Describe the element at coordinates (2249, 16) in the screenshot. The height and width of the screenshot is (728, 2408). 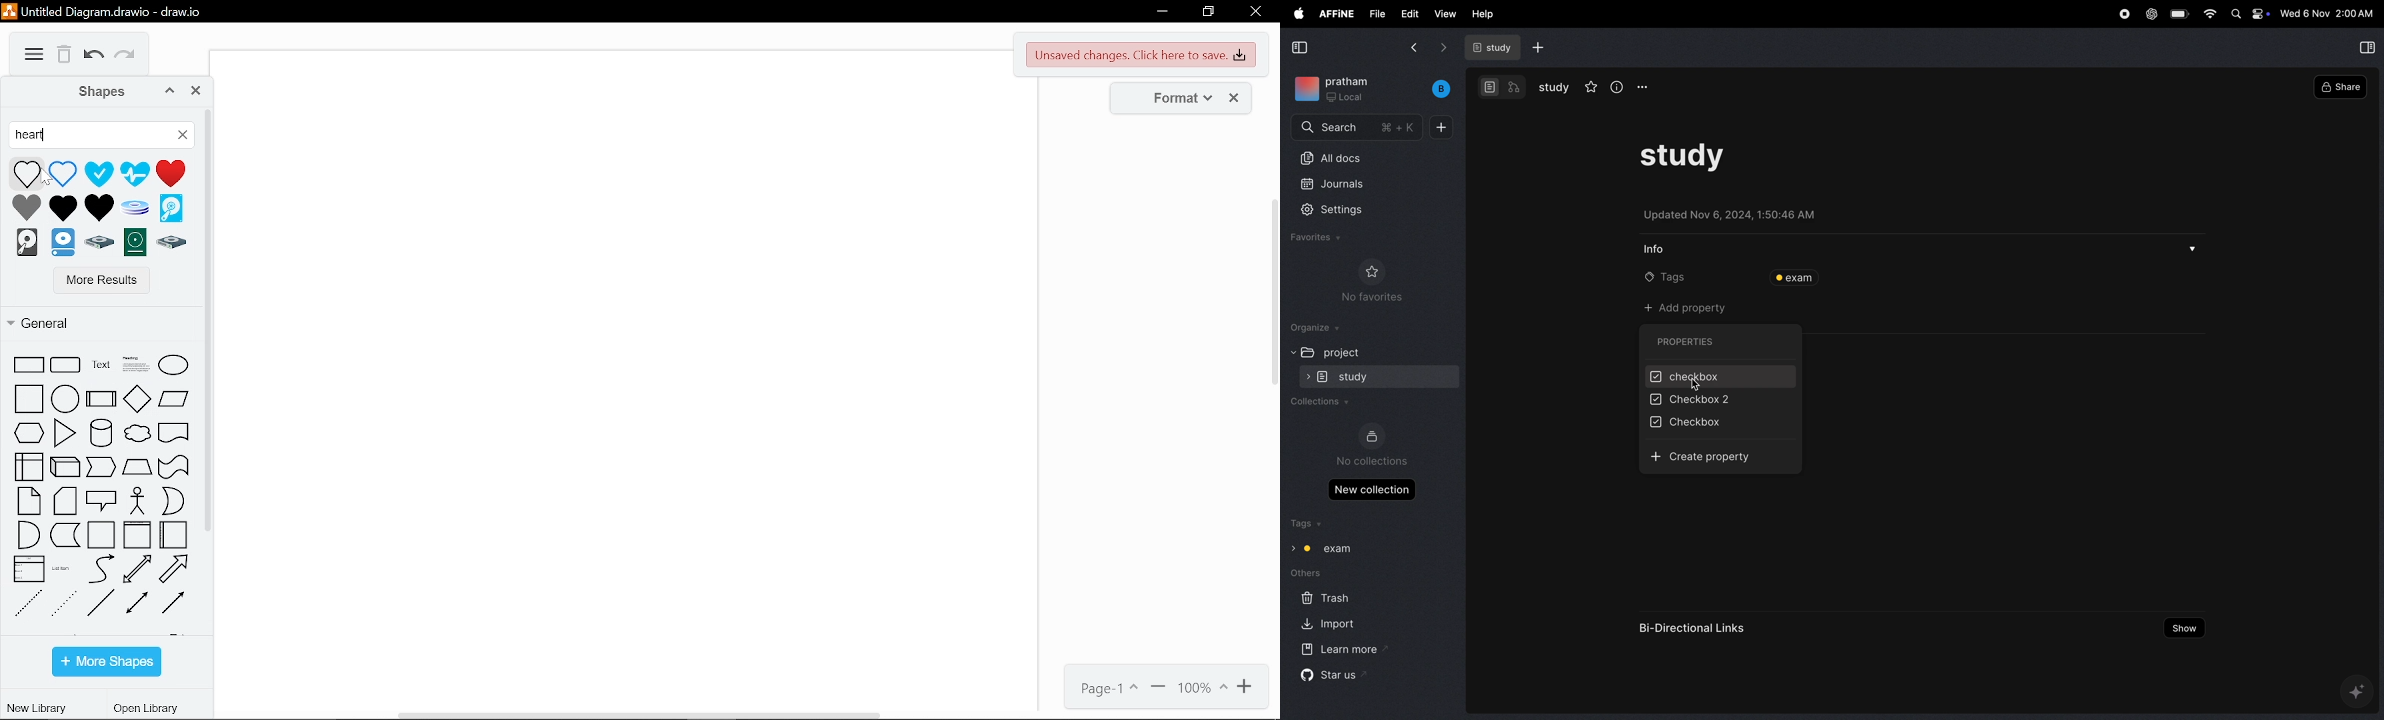
I see `Apple widgets` at that location.